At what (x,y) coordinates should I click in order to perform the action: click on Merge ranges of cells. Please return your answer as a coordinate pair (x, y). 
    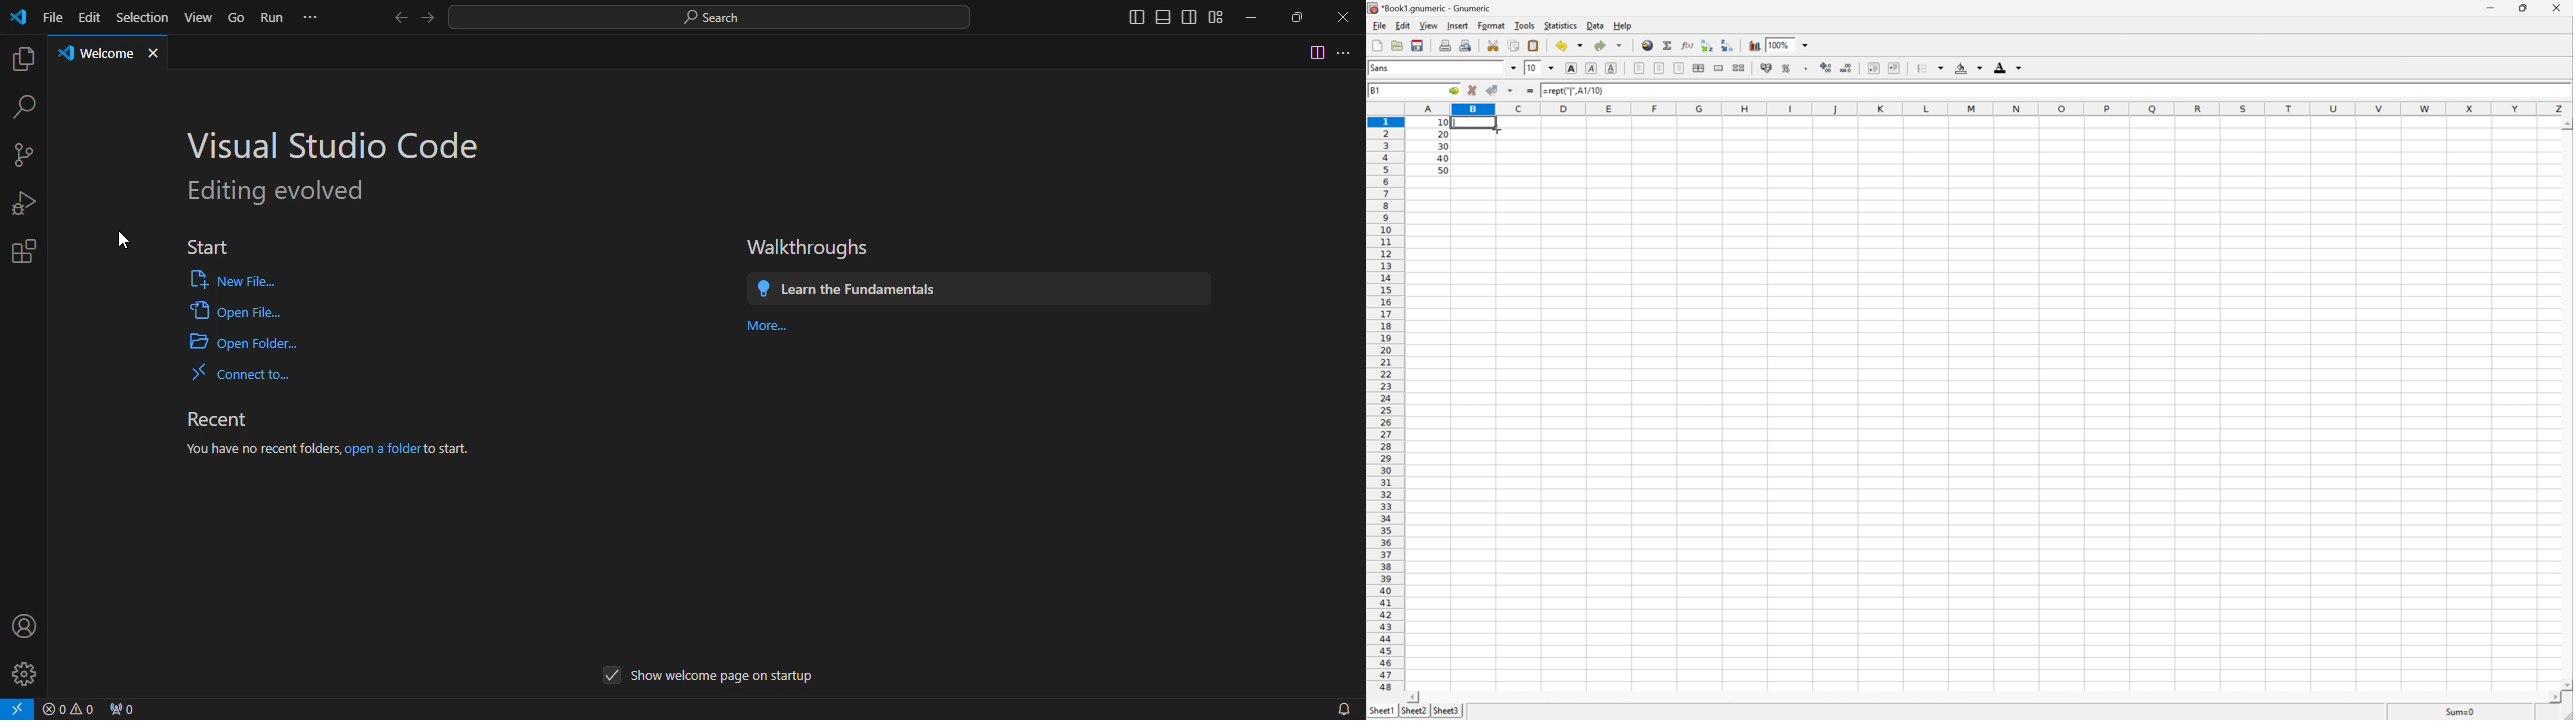
    Looking at the image, I should click on (1718, 68).